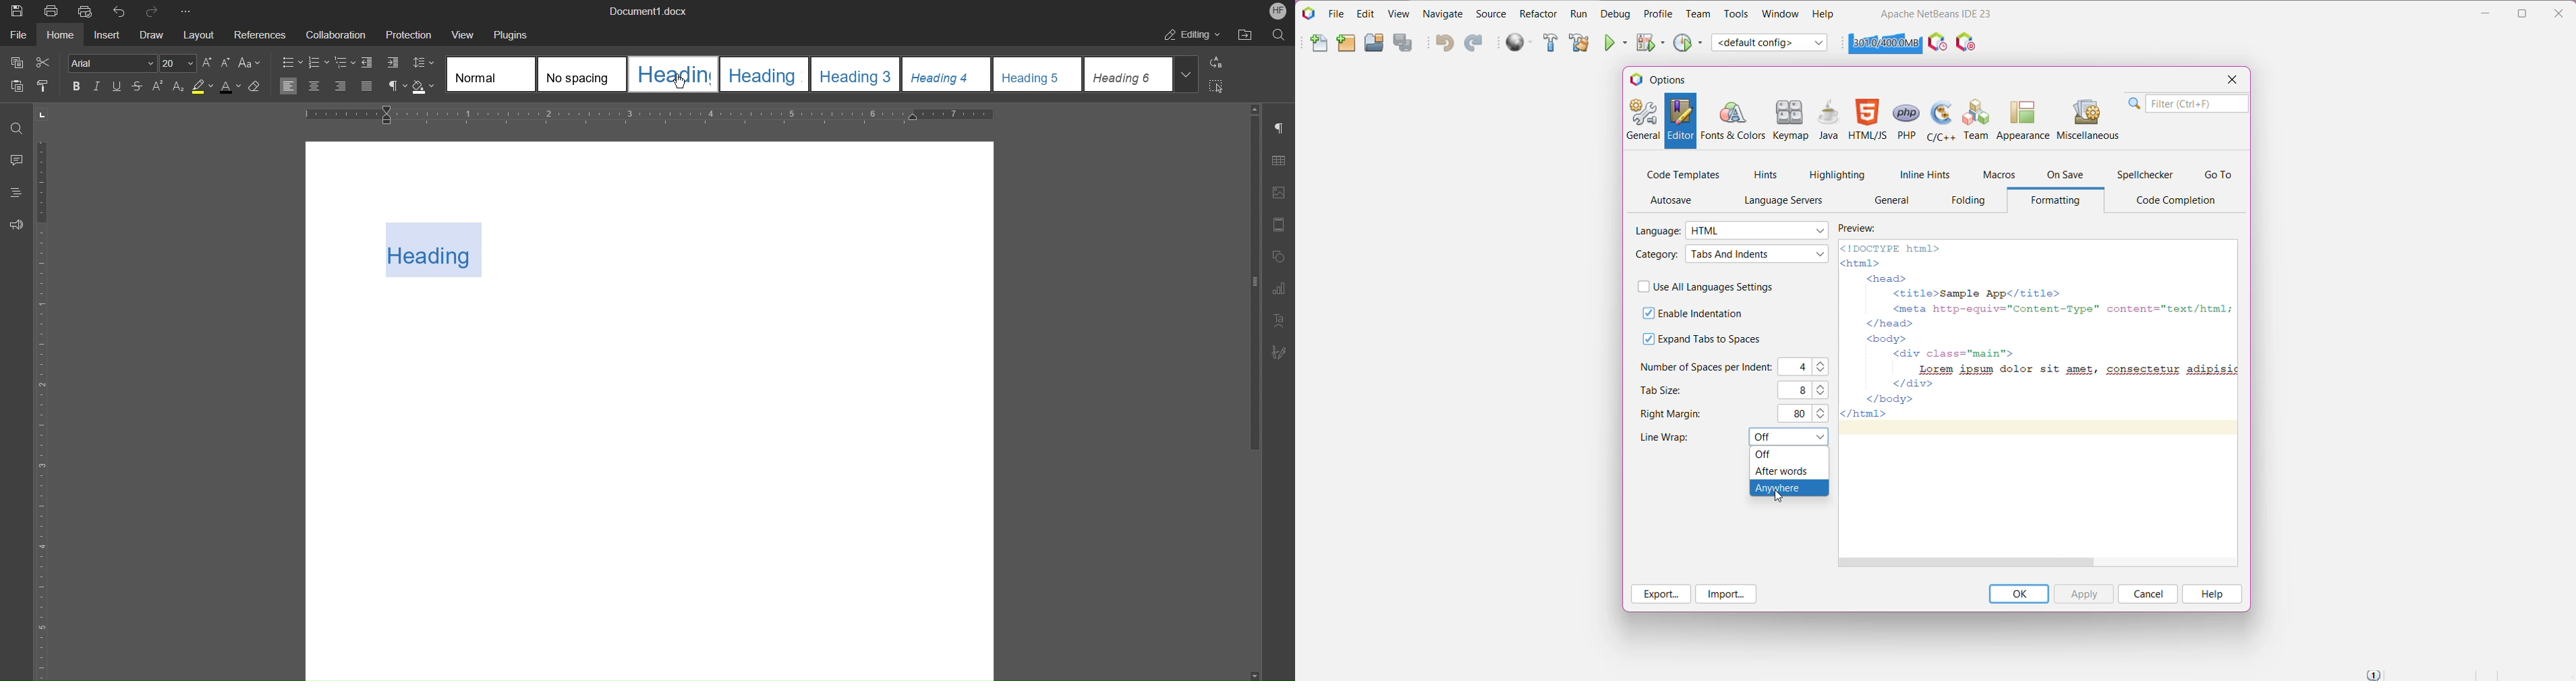  Describe the element at coordinates (1771, 43) in the screenshot. I see `Set Project Configuration` at that location.